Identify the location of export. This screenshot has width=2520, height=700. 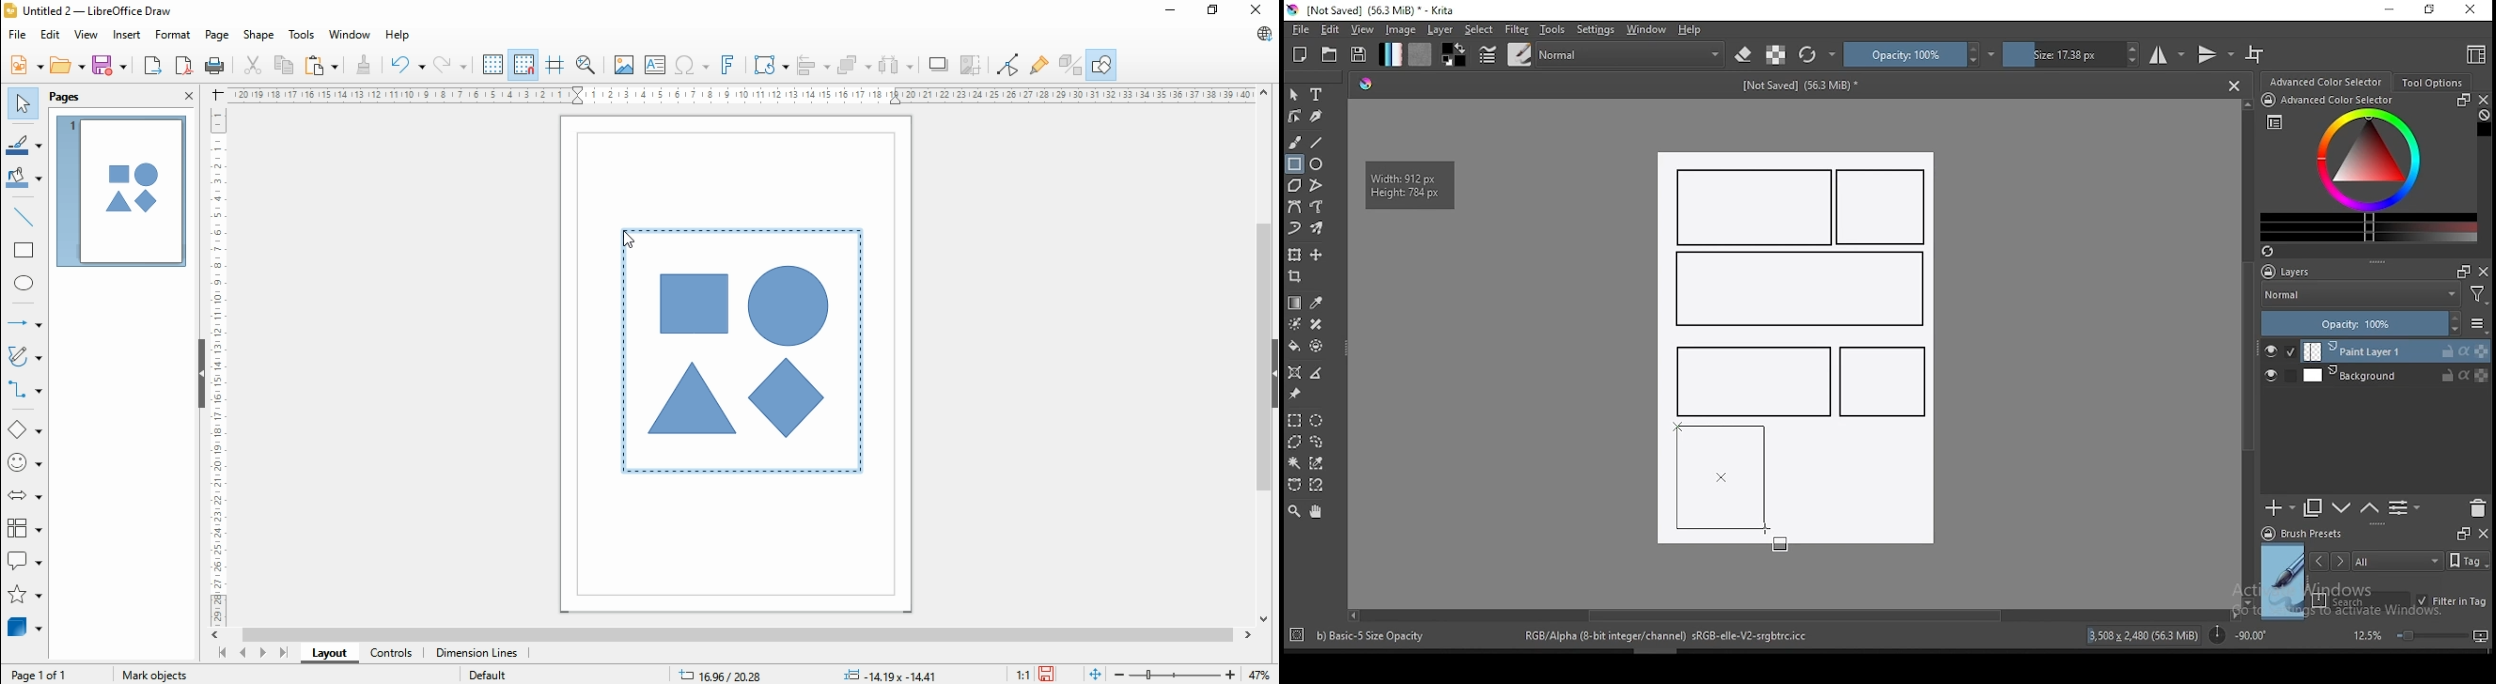
(153, 65).